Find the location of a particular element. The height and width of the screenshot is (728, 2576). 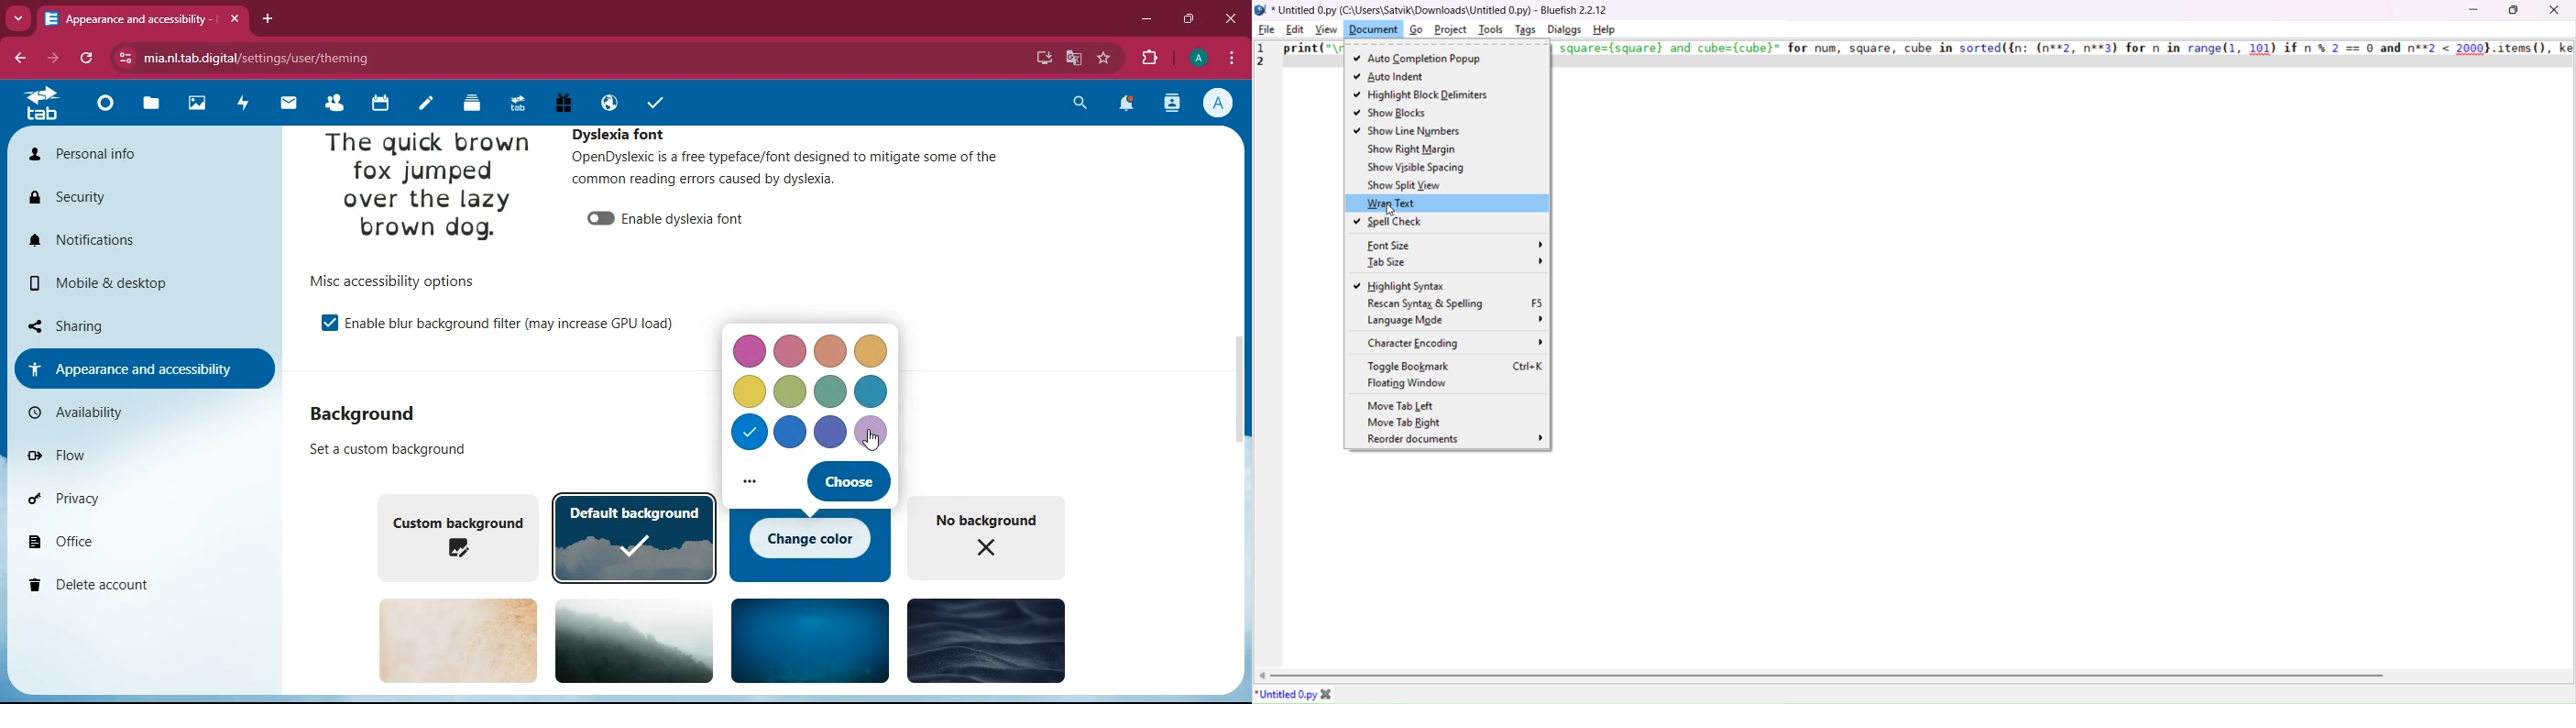

notifications is located at coordinates (1125, 106).